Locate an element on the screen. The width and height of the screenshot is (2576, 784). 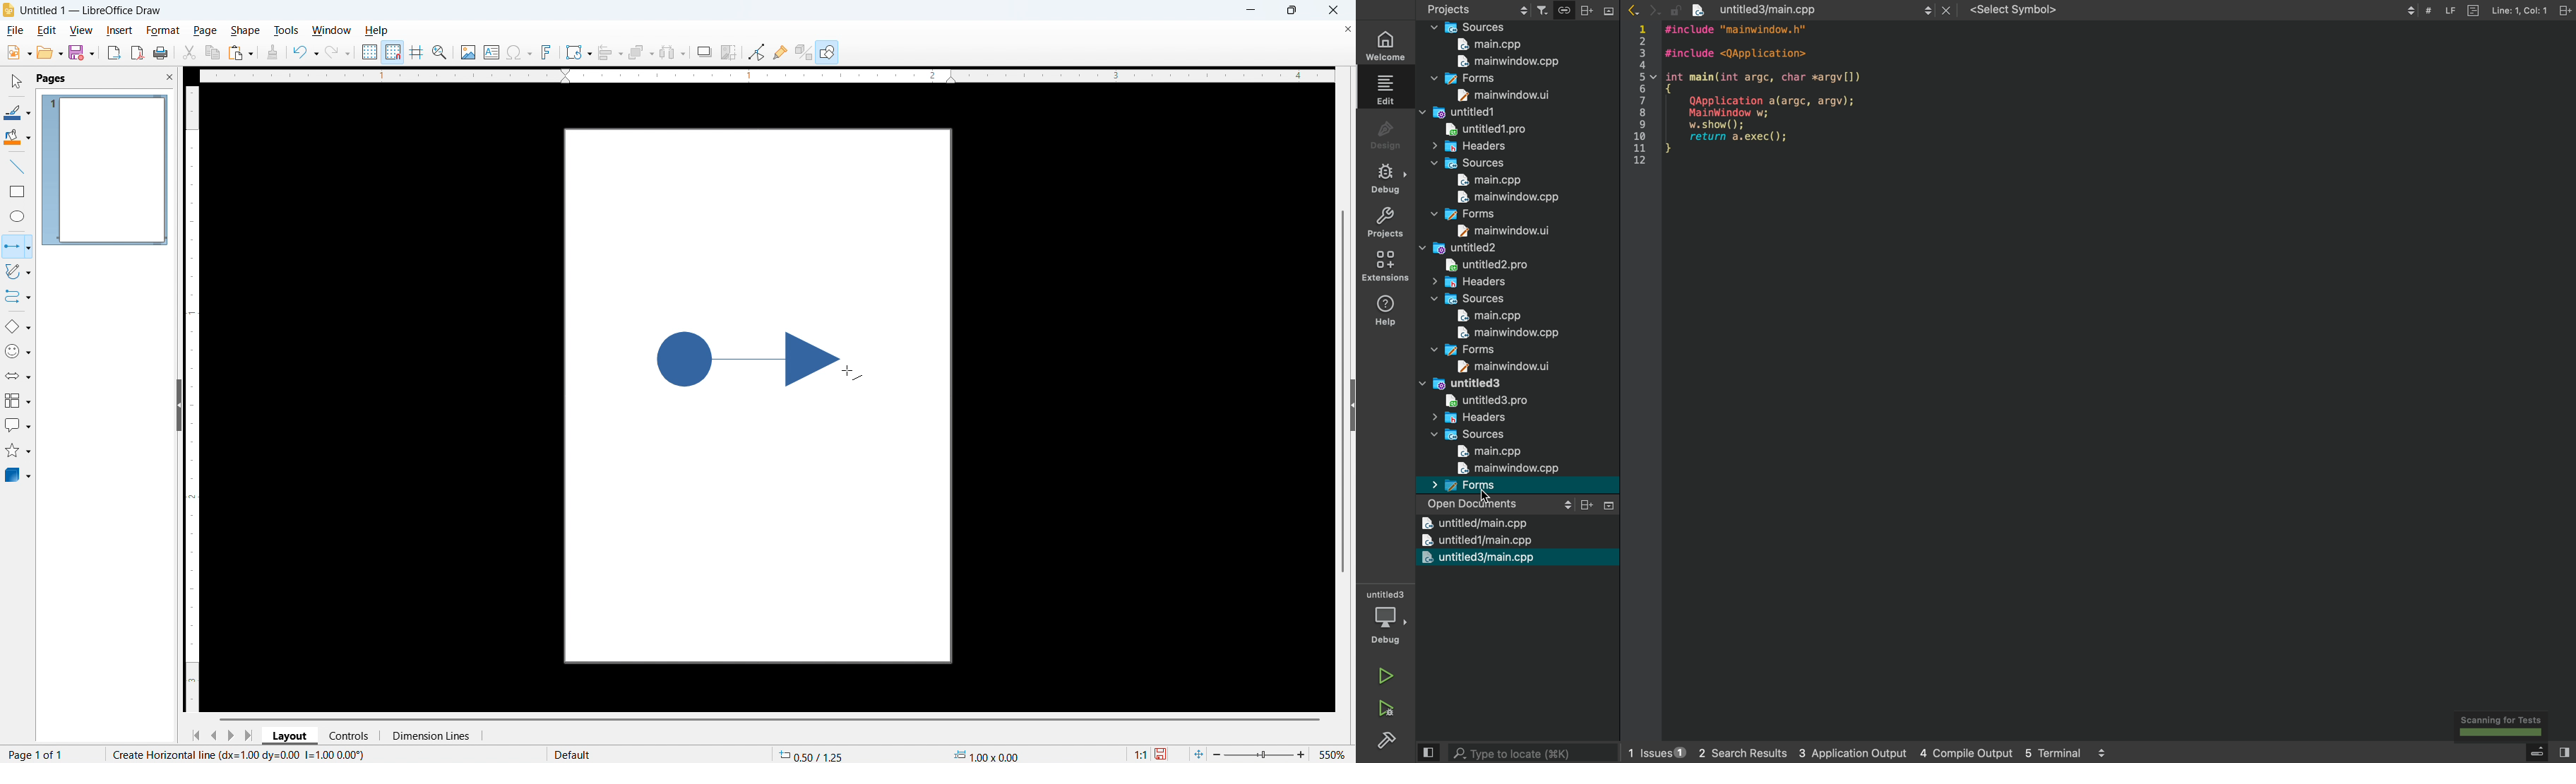
Toggle extrusion  is located at coordinates (804, 52).